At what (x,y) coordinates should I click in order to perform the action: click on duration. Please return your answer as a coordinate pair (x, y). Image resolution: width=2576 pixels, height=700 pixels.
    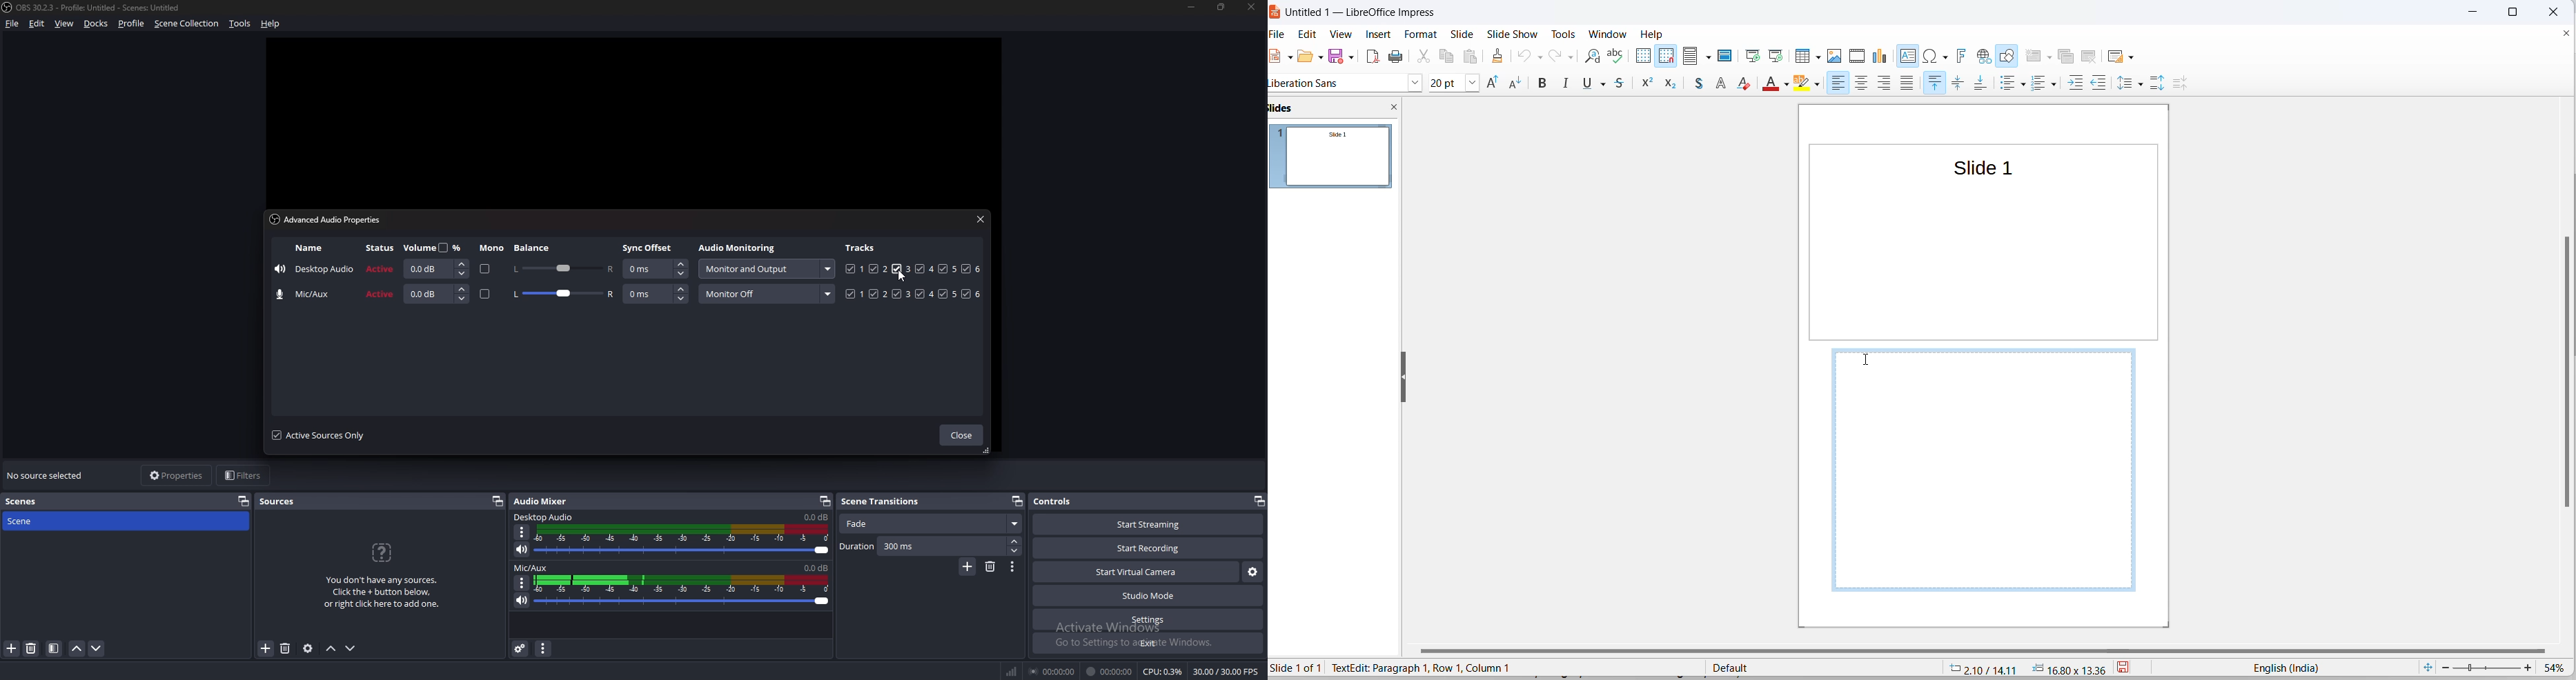
    Looking at the image, I should click on (922, 547).